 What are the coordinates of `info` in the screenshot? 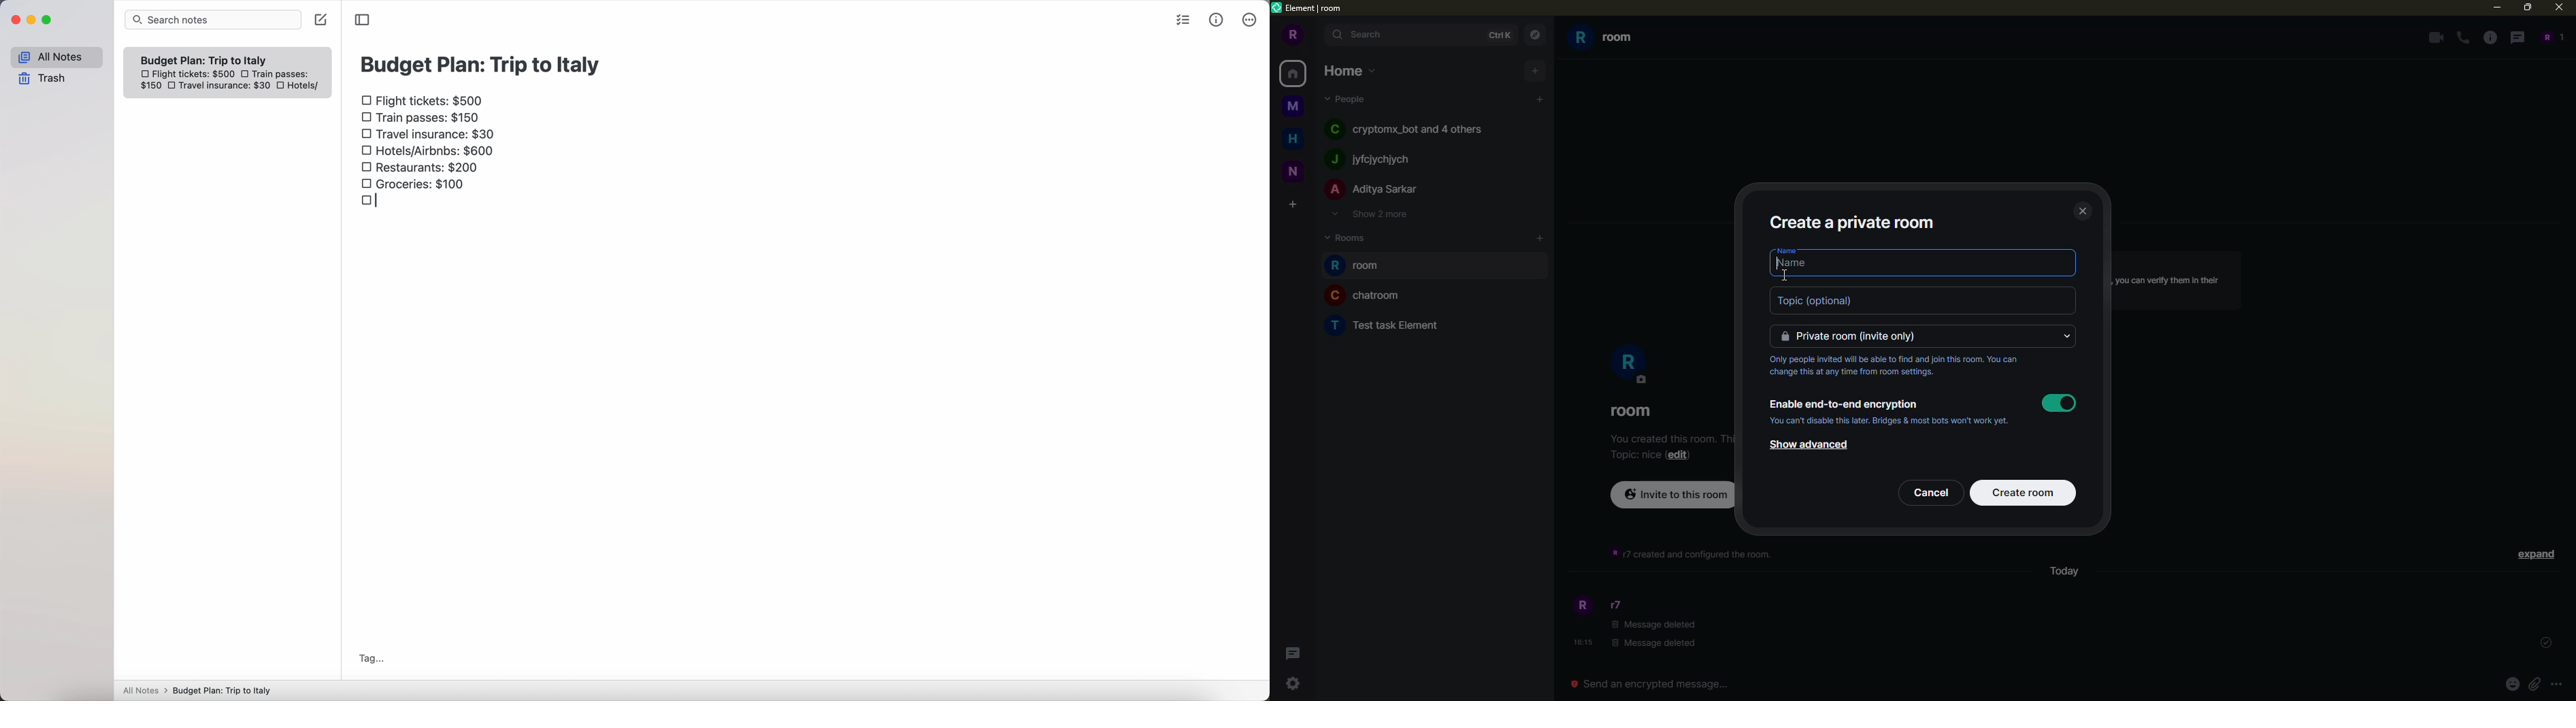 It's located at (1892, 421).